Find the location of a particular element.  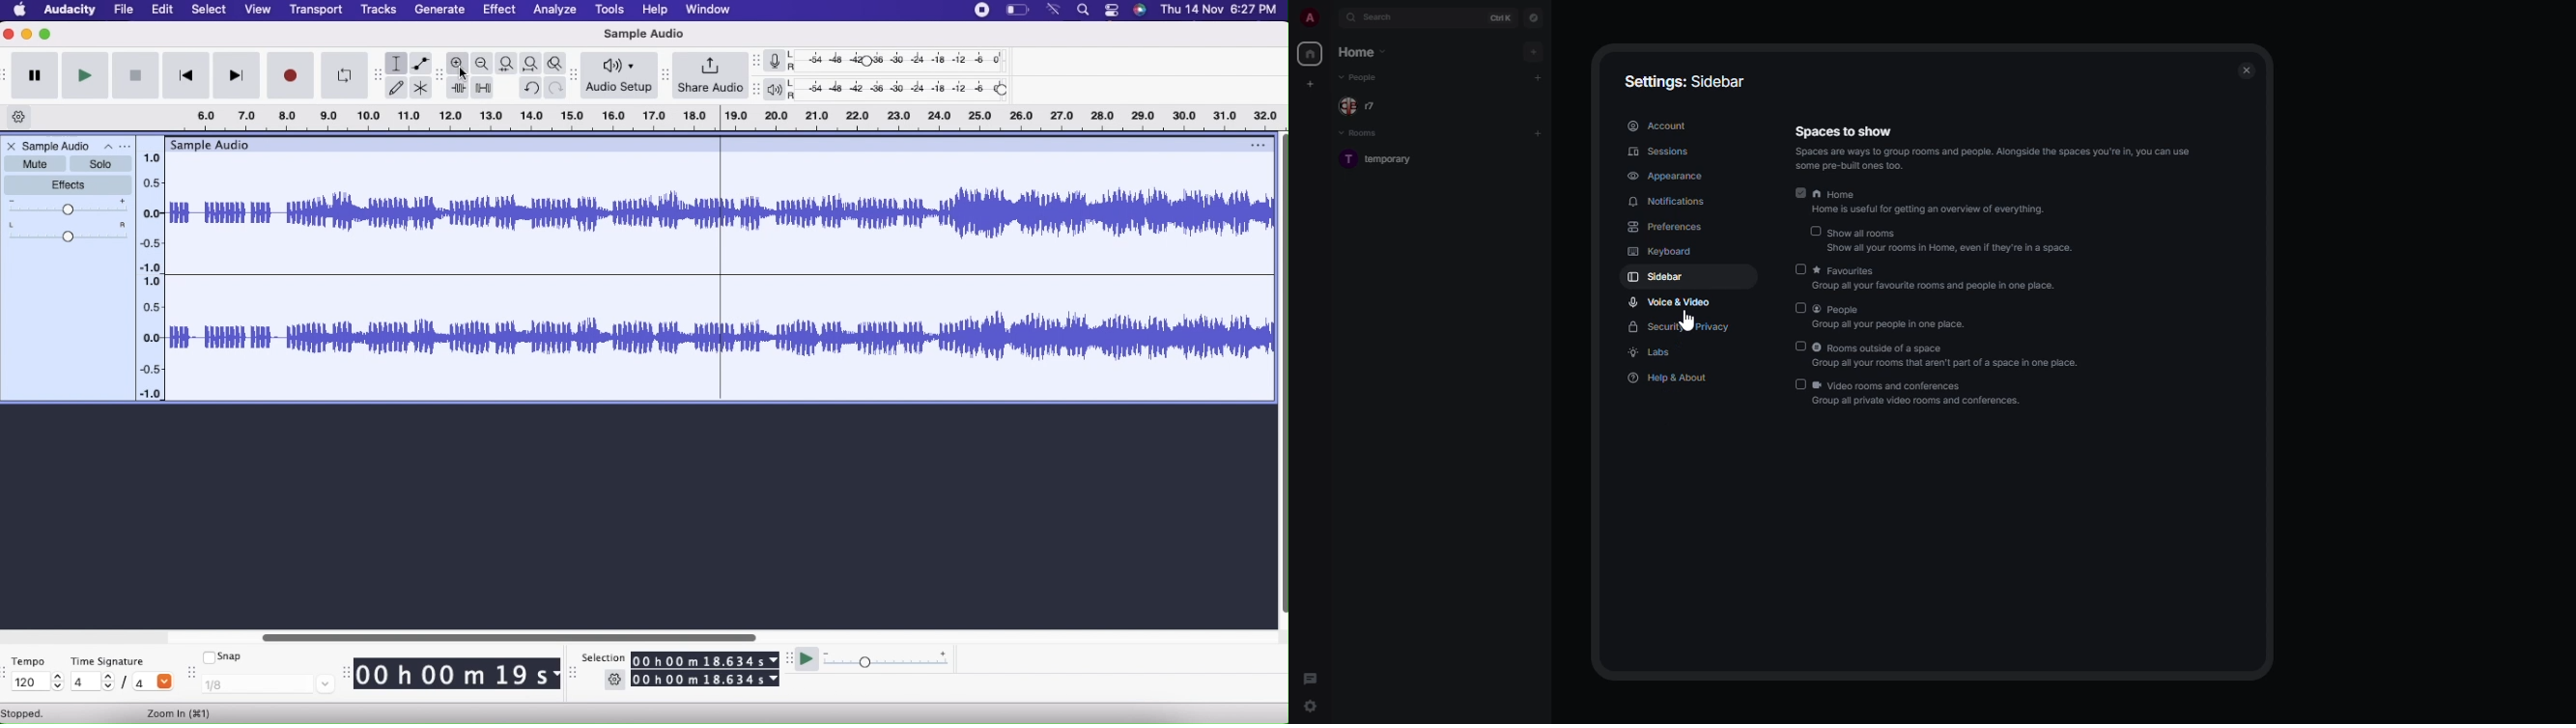

Playback speed is located at coordinates (892, 660).